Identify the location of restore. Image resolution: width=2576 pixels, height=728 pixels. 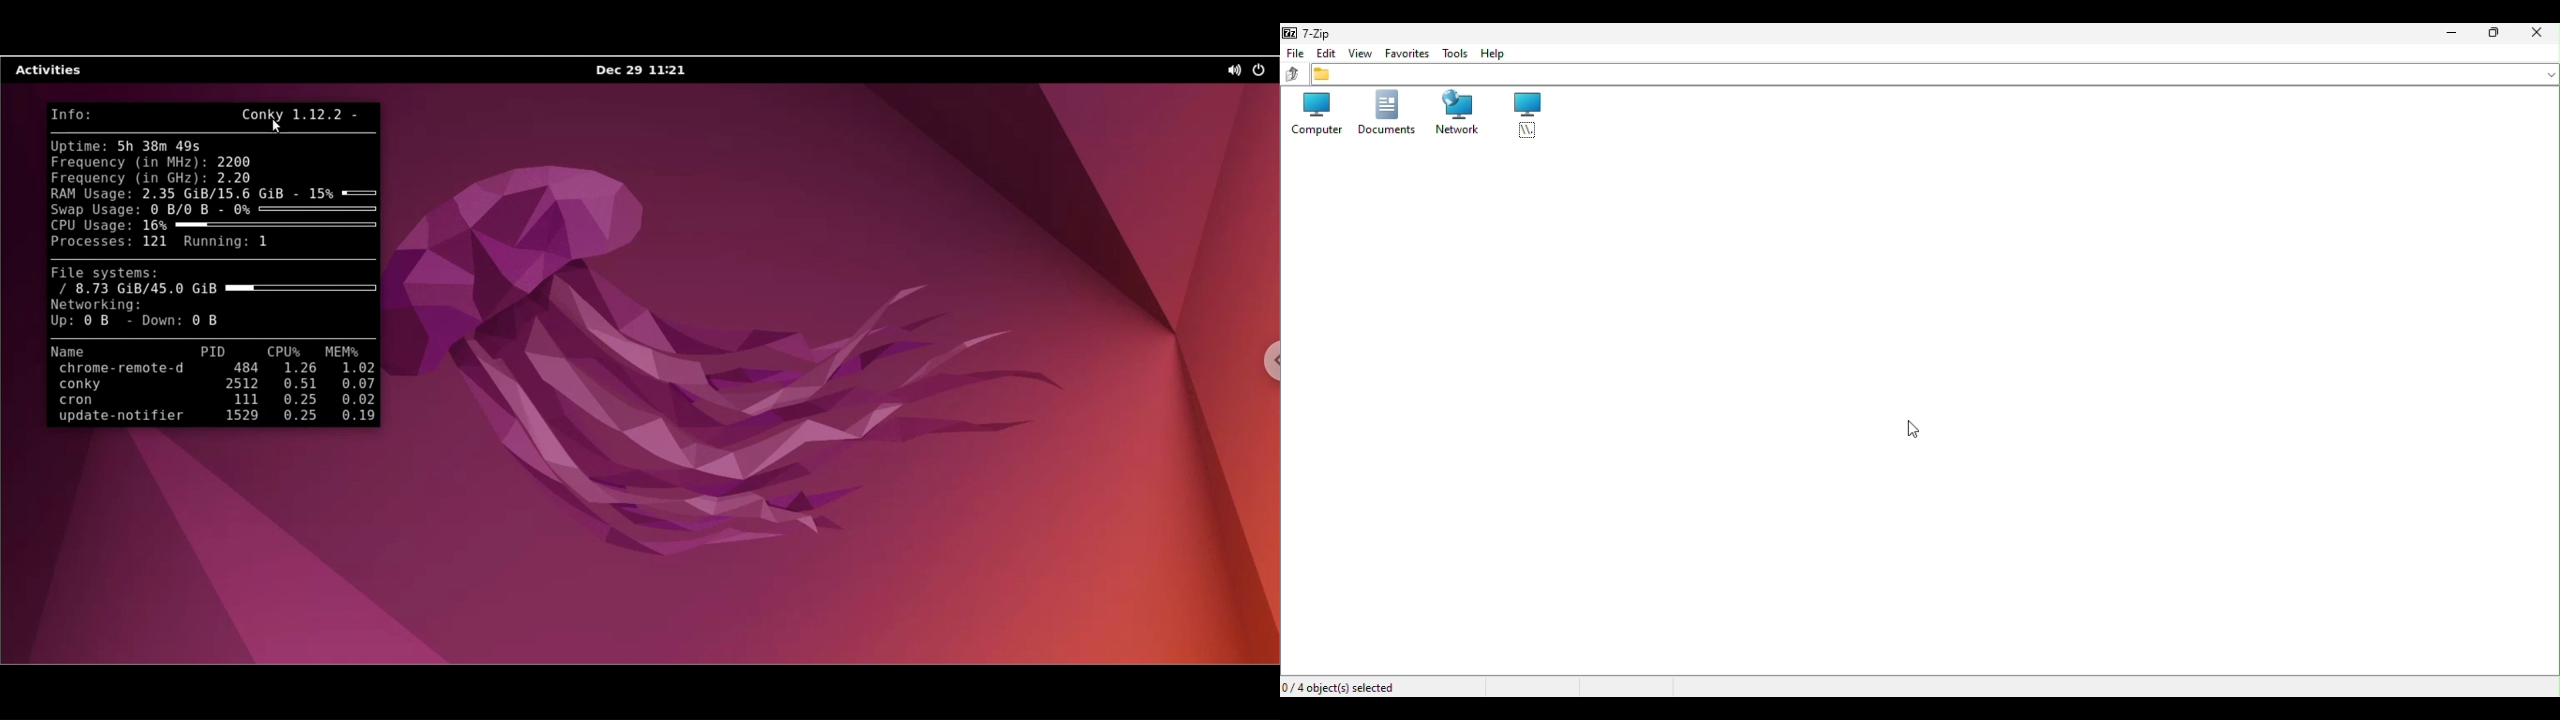
(2495, 35).